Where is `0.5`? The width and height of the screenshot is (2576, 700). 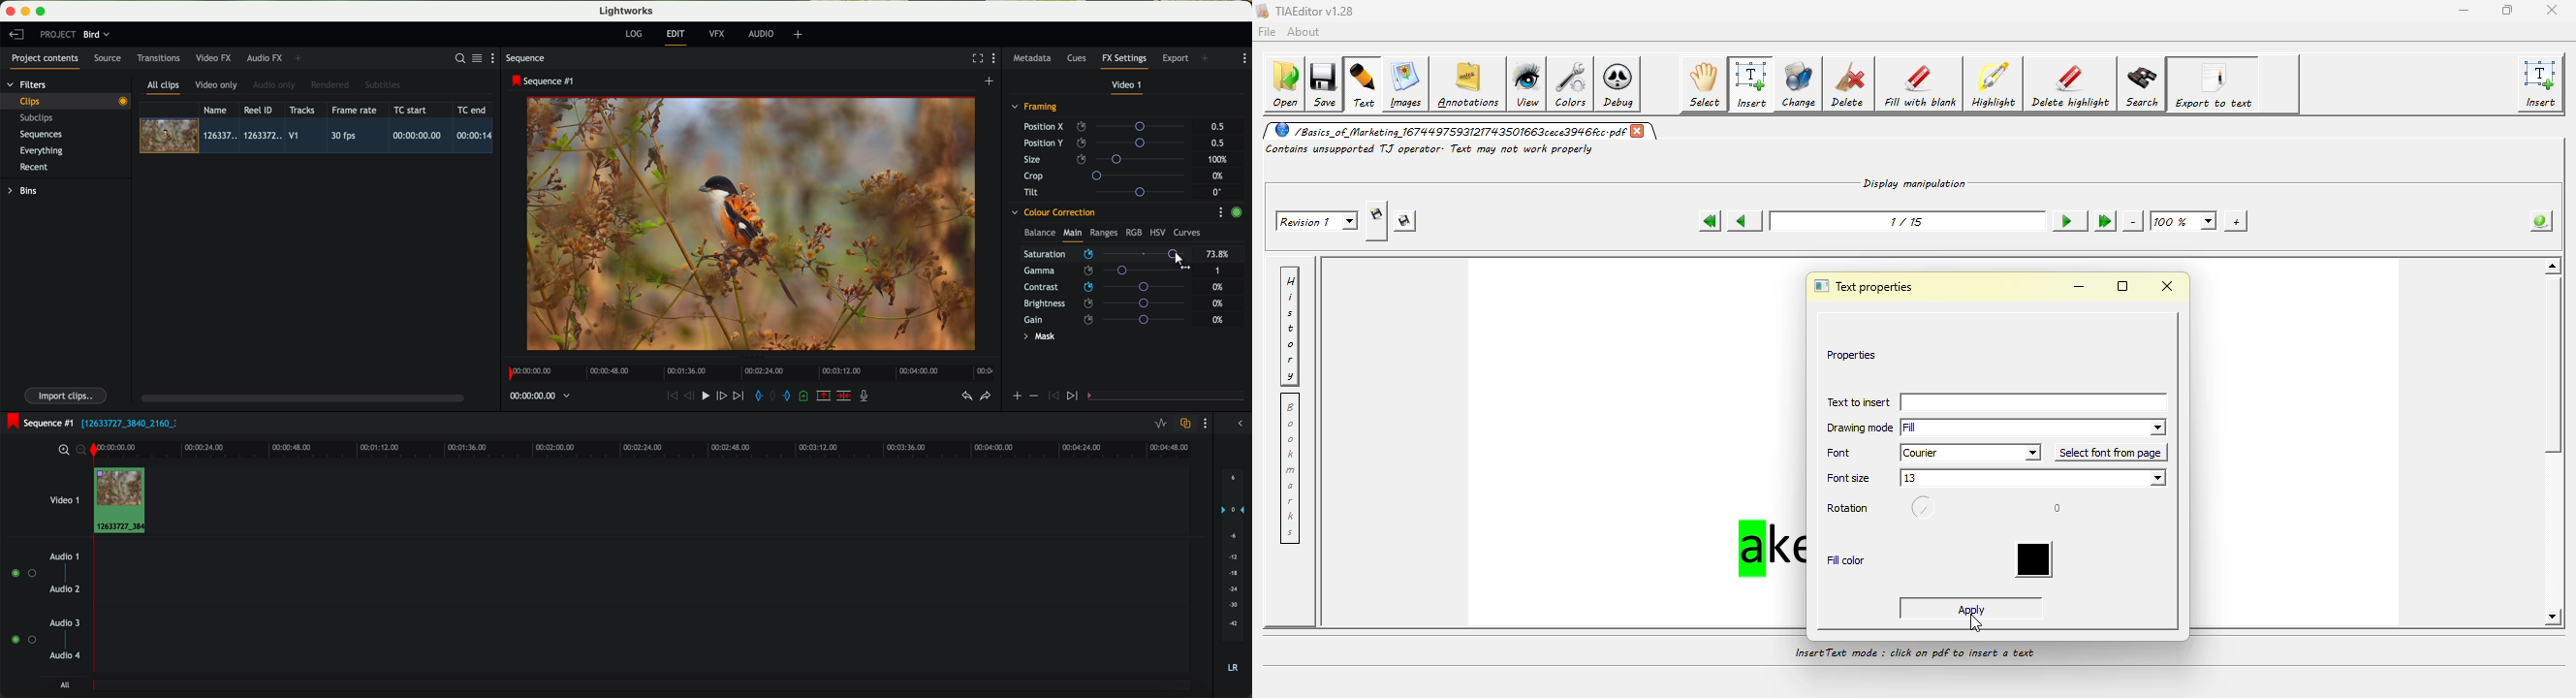 0.5 is located at coordinates (1218, 127).